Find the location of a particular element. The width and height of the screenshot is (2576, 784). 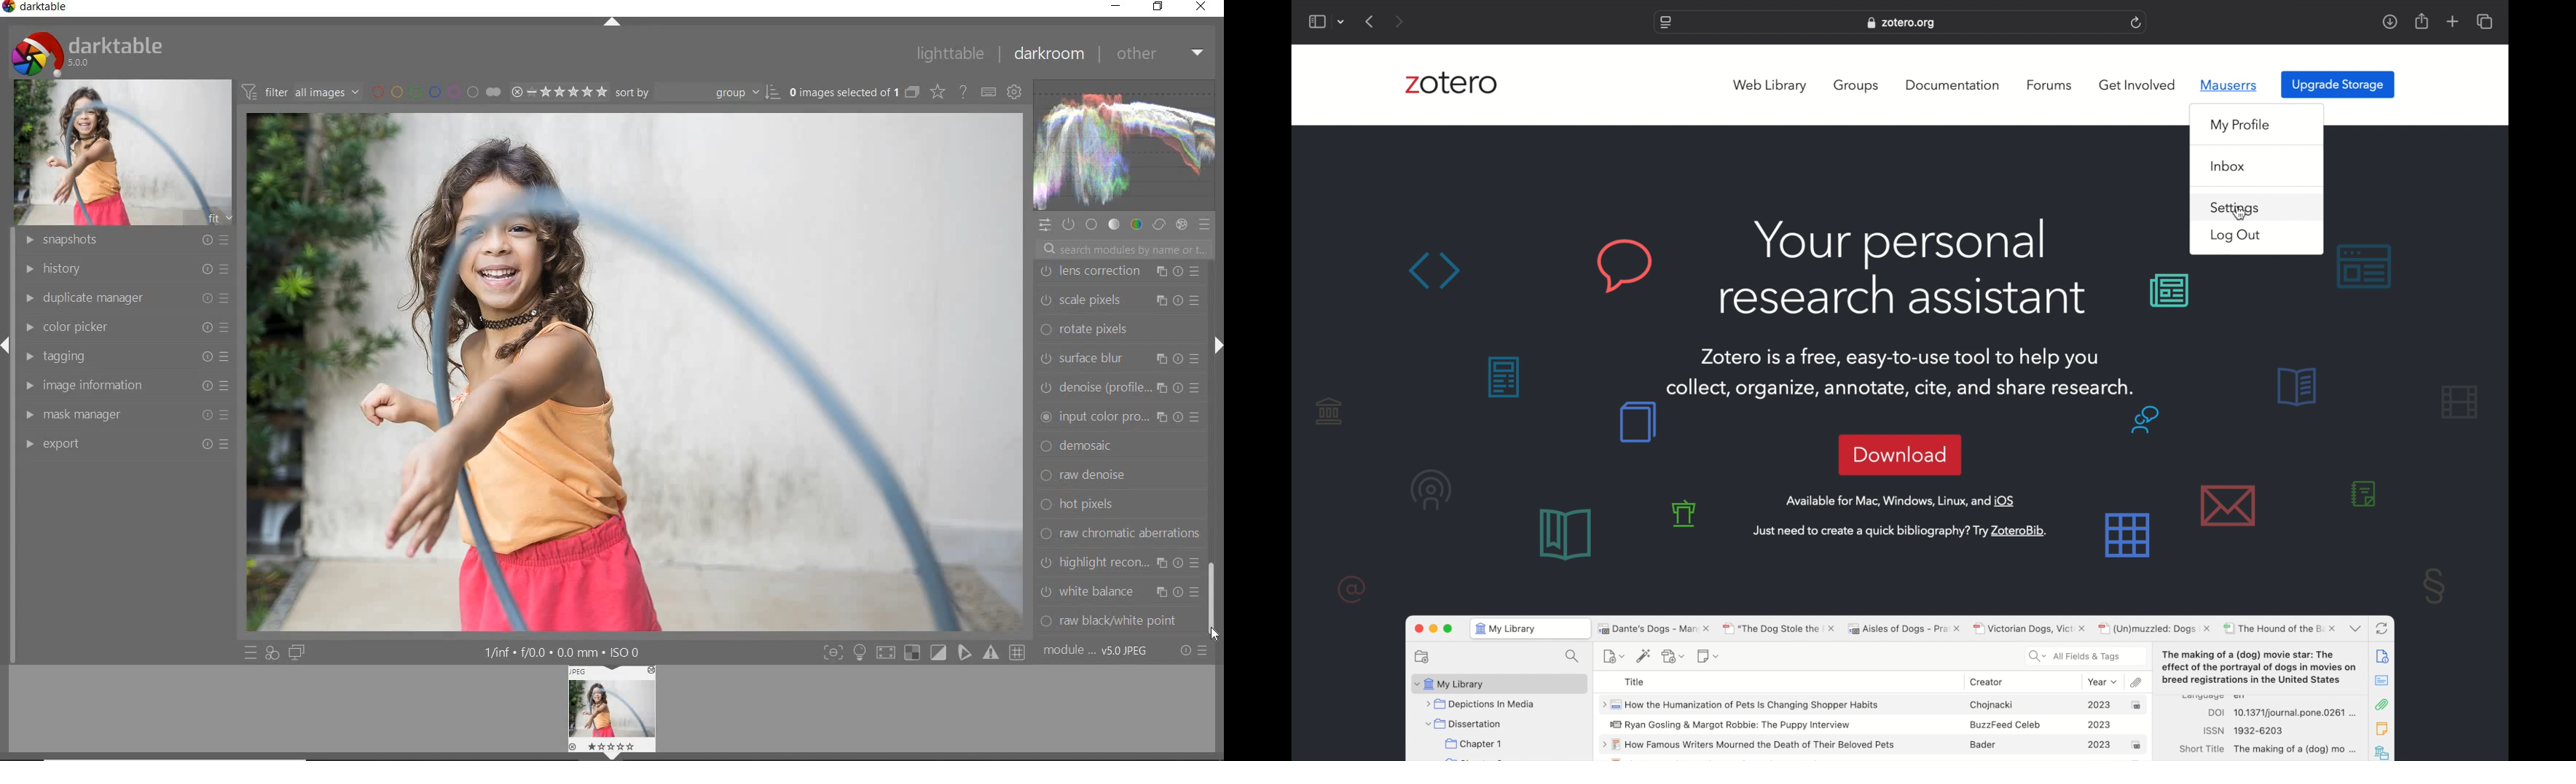

upgrade storage is located at coordinates (2340, 85).